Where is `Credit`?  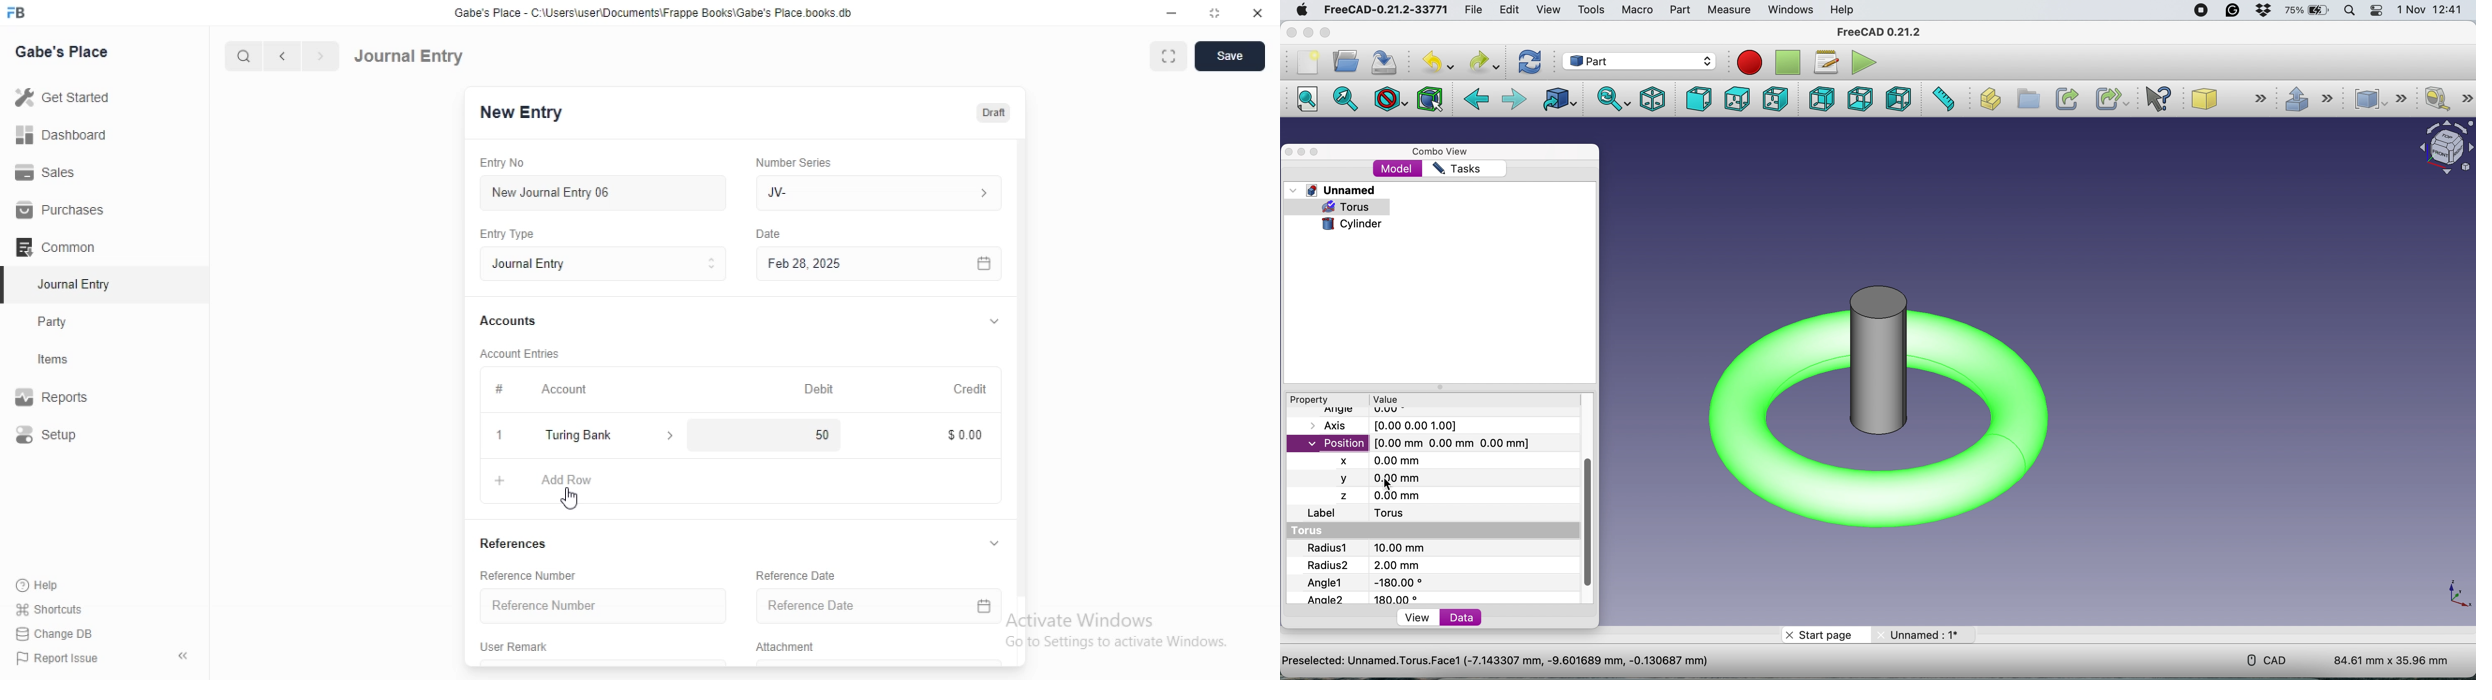
Credit is located at coordinates (970, 389).